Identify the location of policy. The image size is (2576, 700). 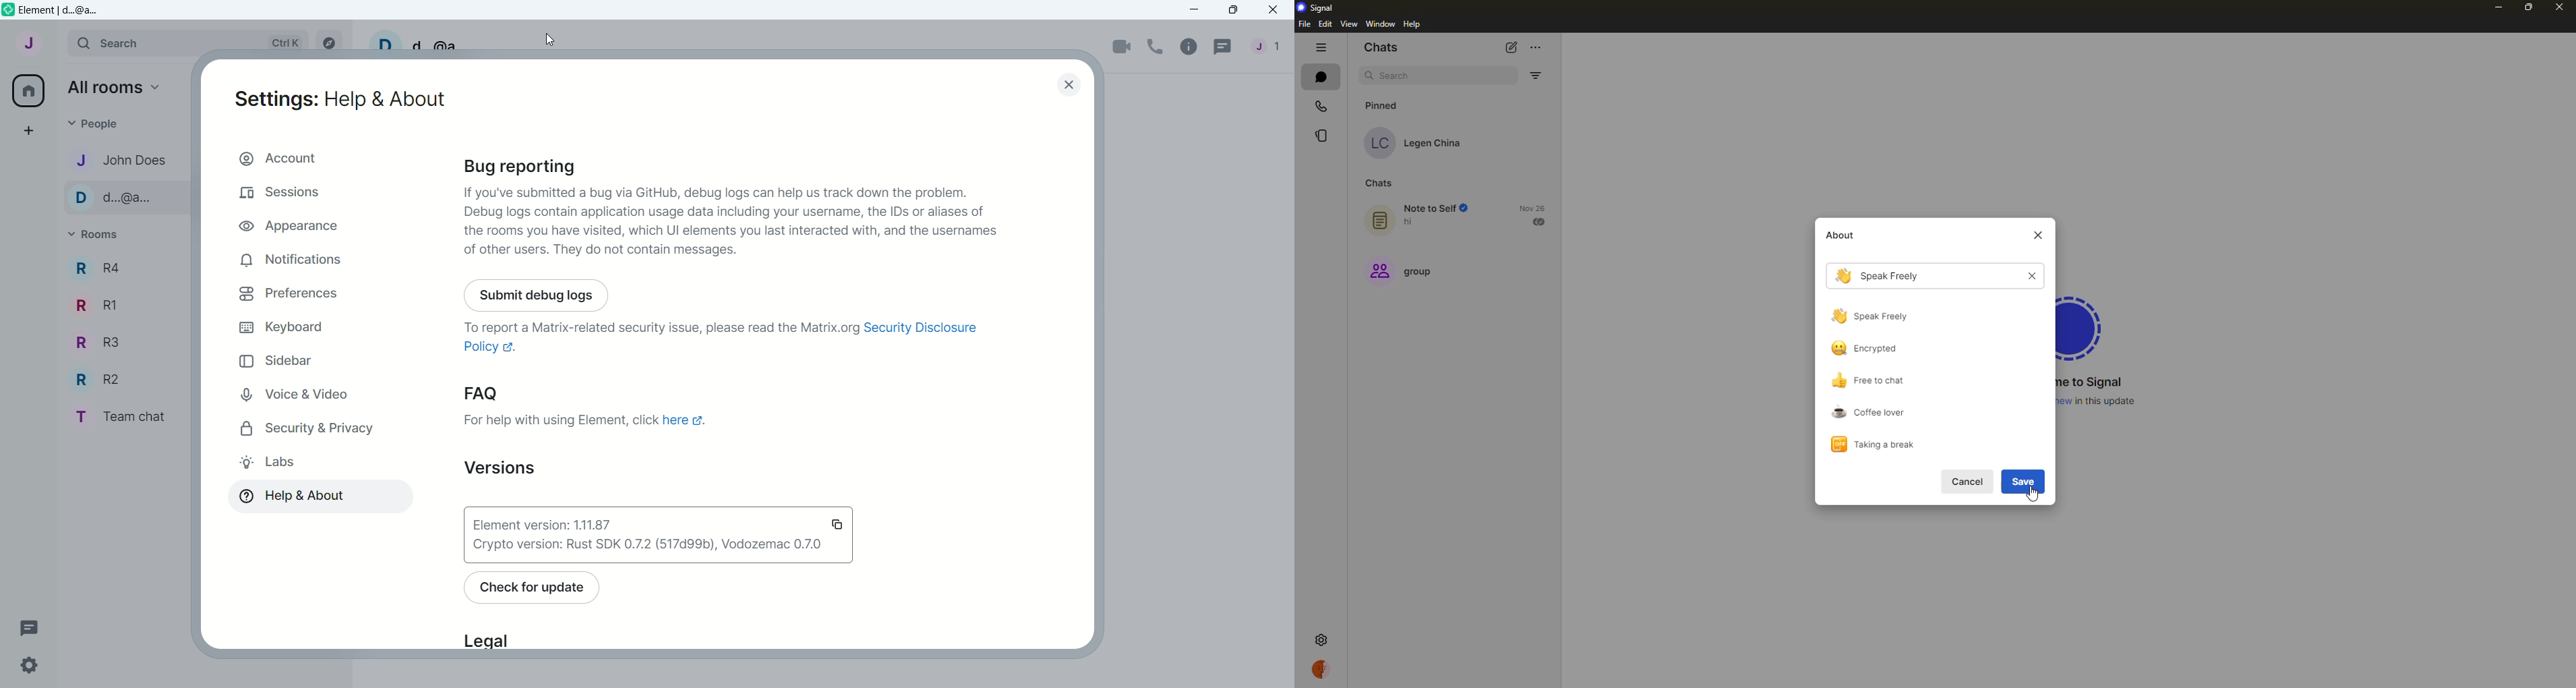
(495, 350).